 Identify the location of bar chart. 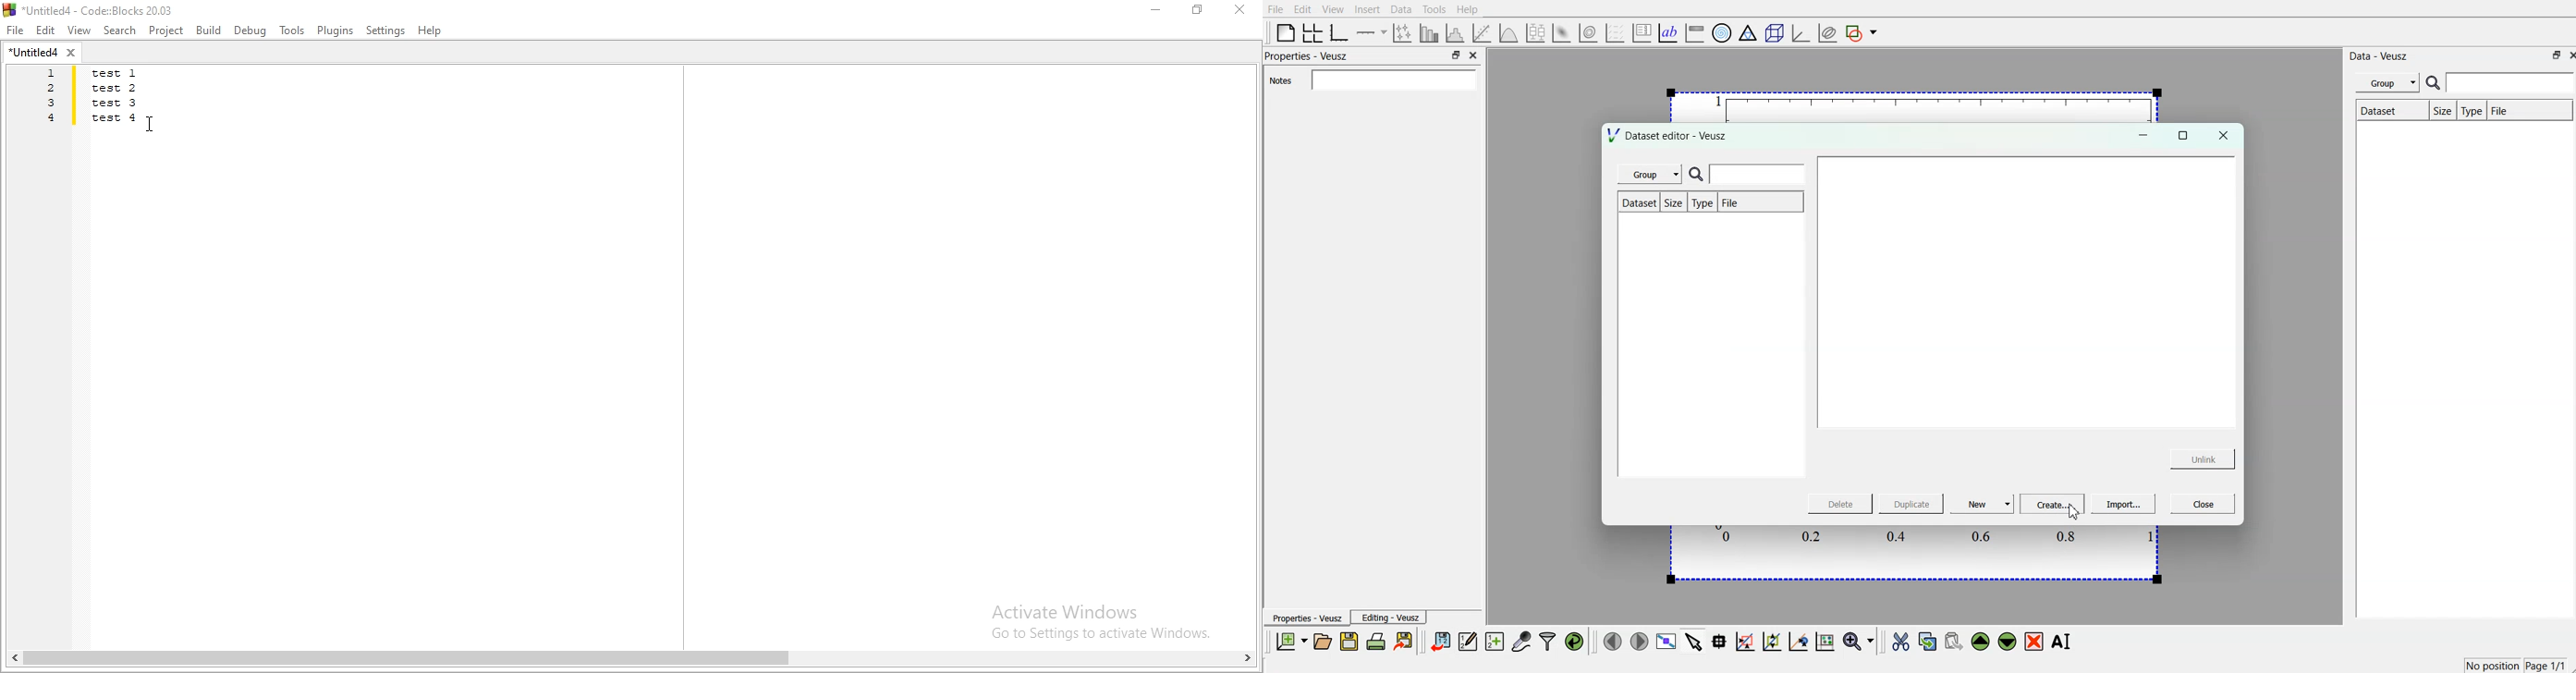
(1430, 32).